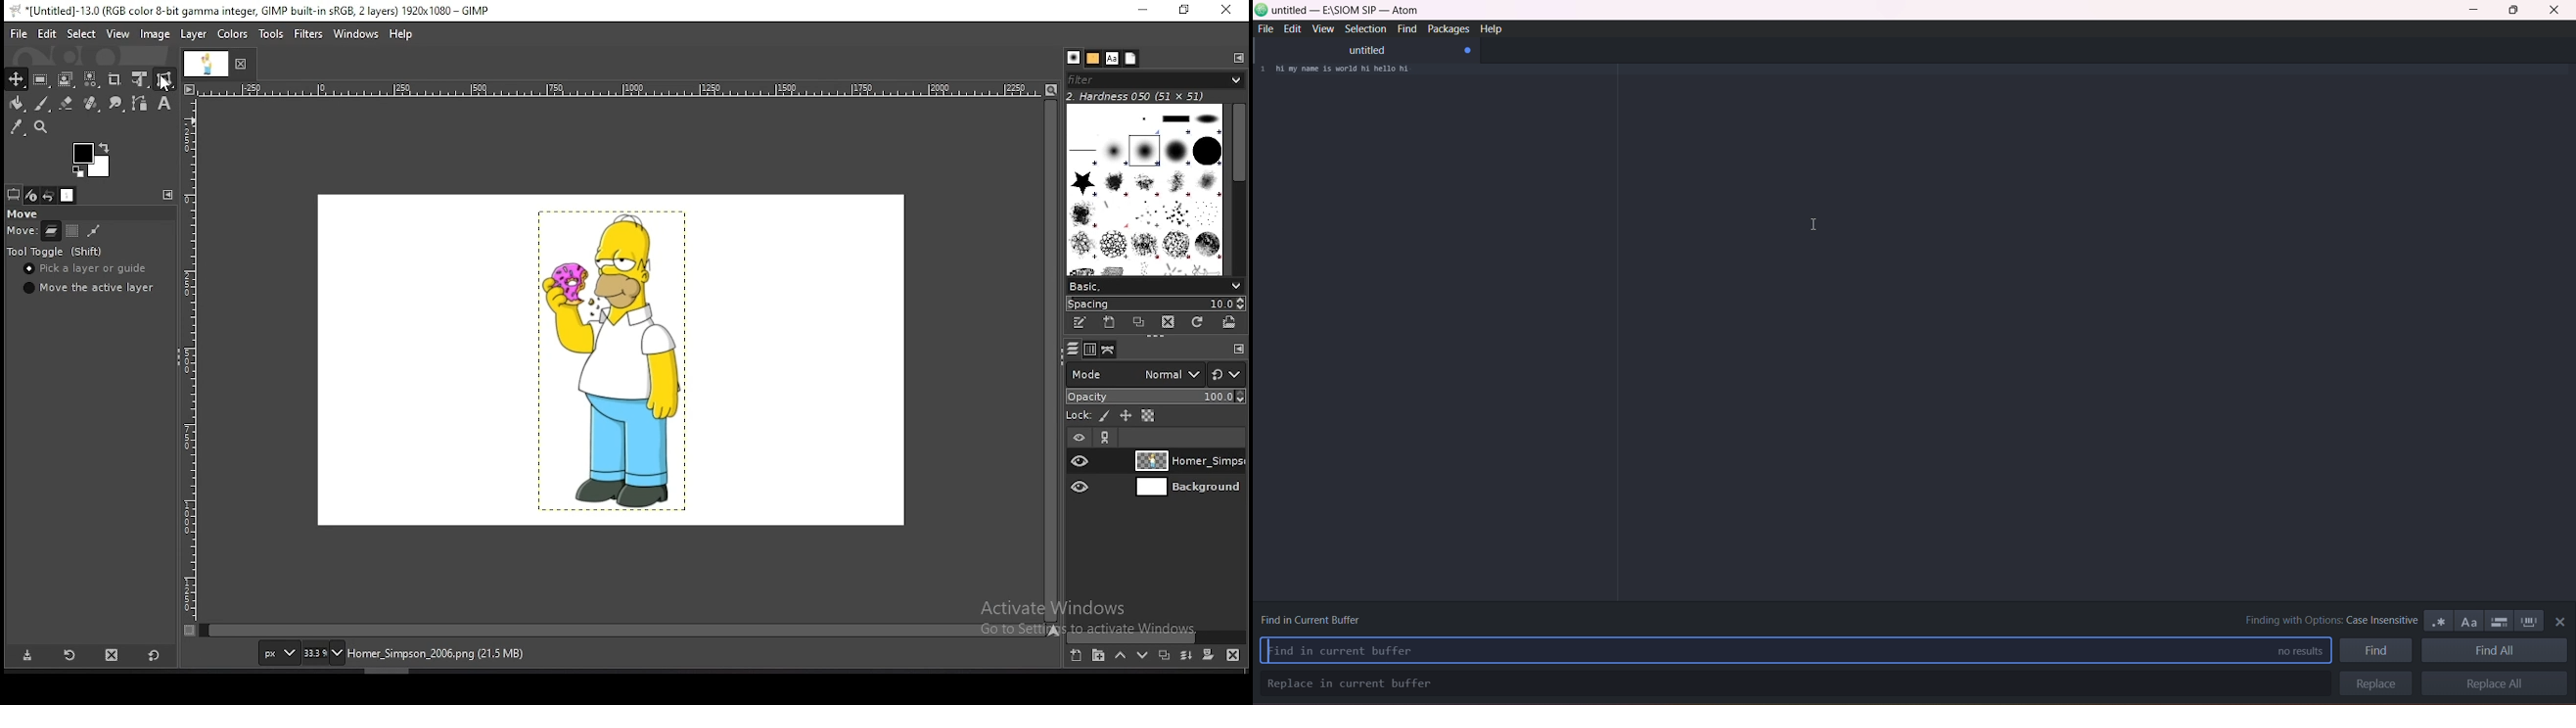 This screenshot has width=2576, height=728. What do you see at coordinates (1364, 29) in the screenshot?
I see `selection` at bounding box center [1364, 29].